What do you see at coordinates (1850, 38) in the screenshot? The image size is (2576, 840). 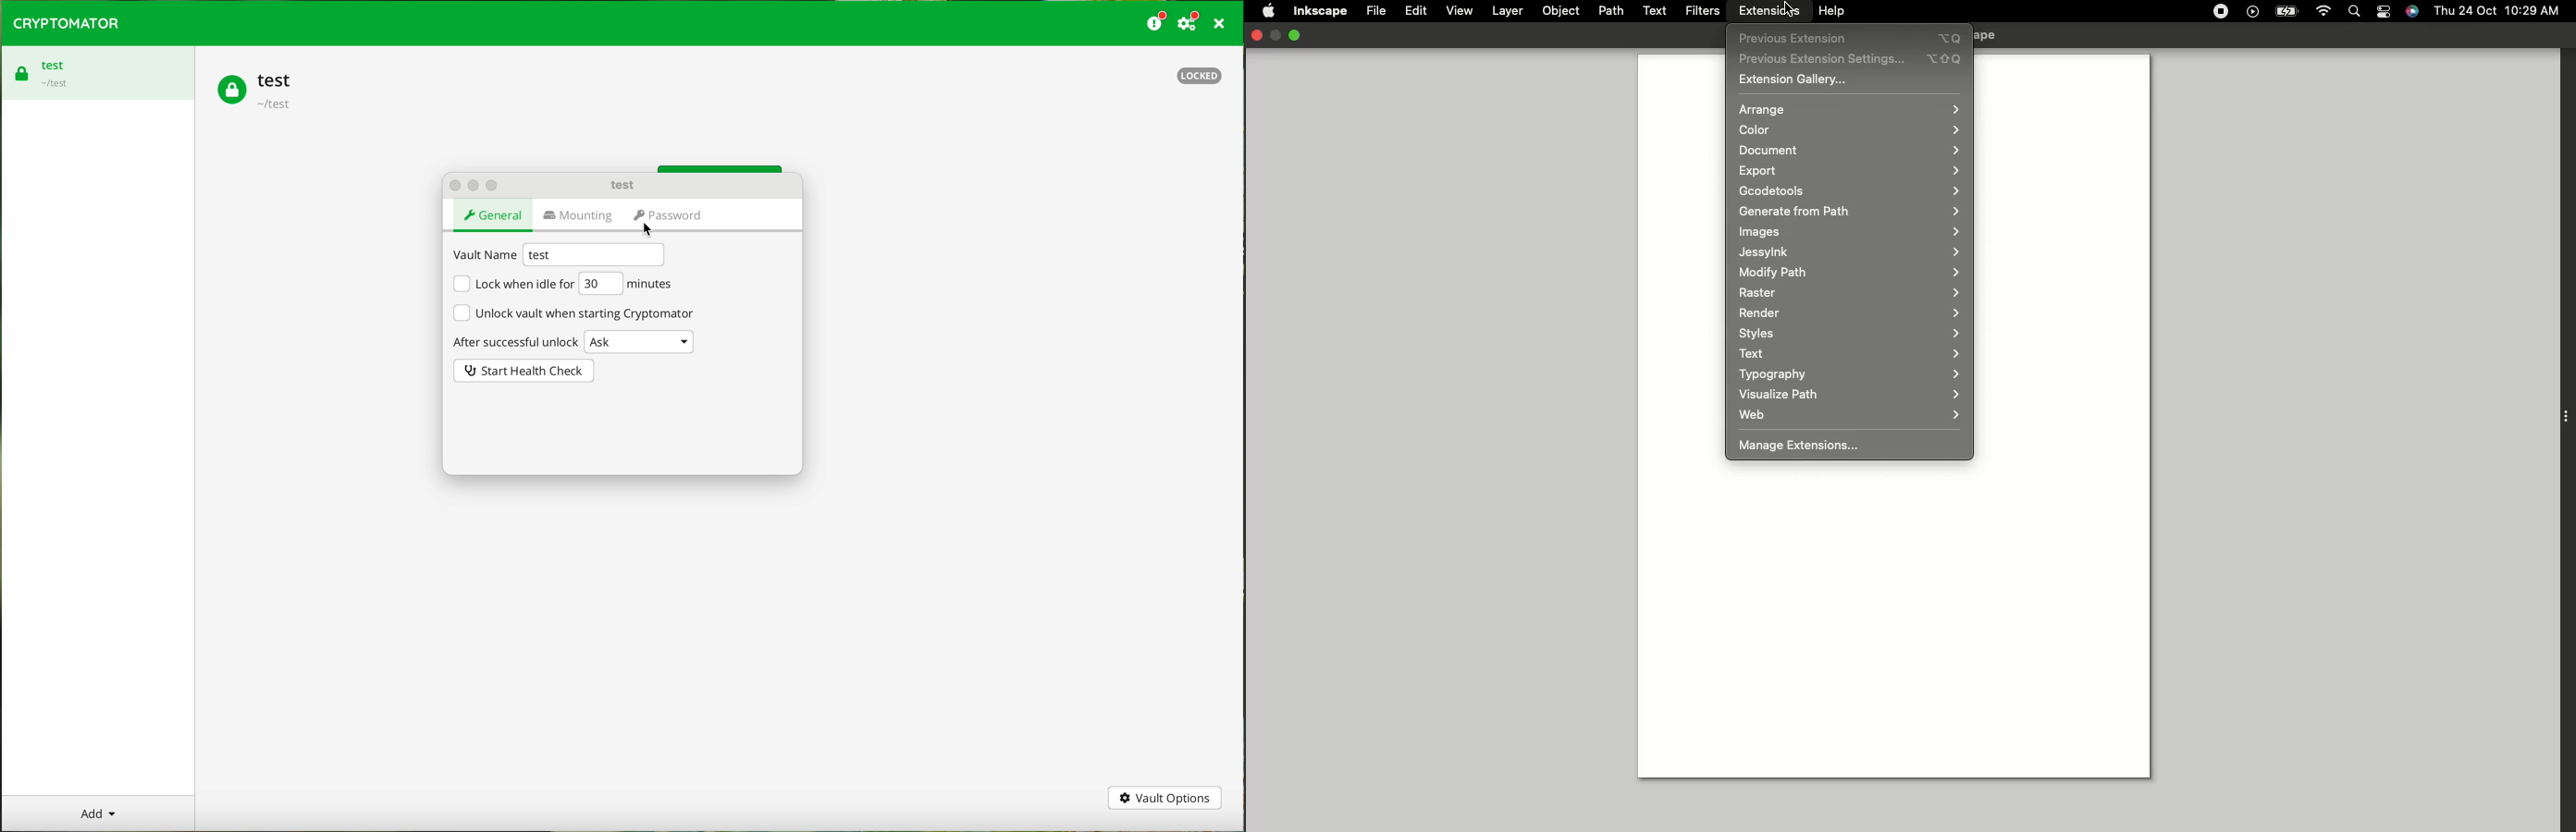 I see `Previous extensions` at bounding box center [1850, 38].